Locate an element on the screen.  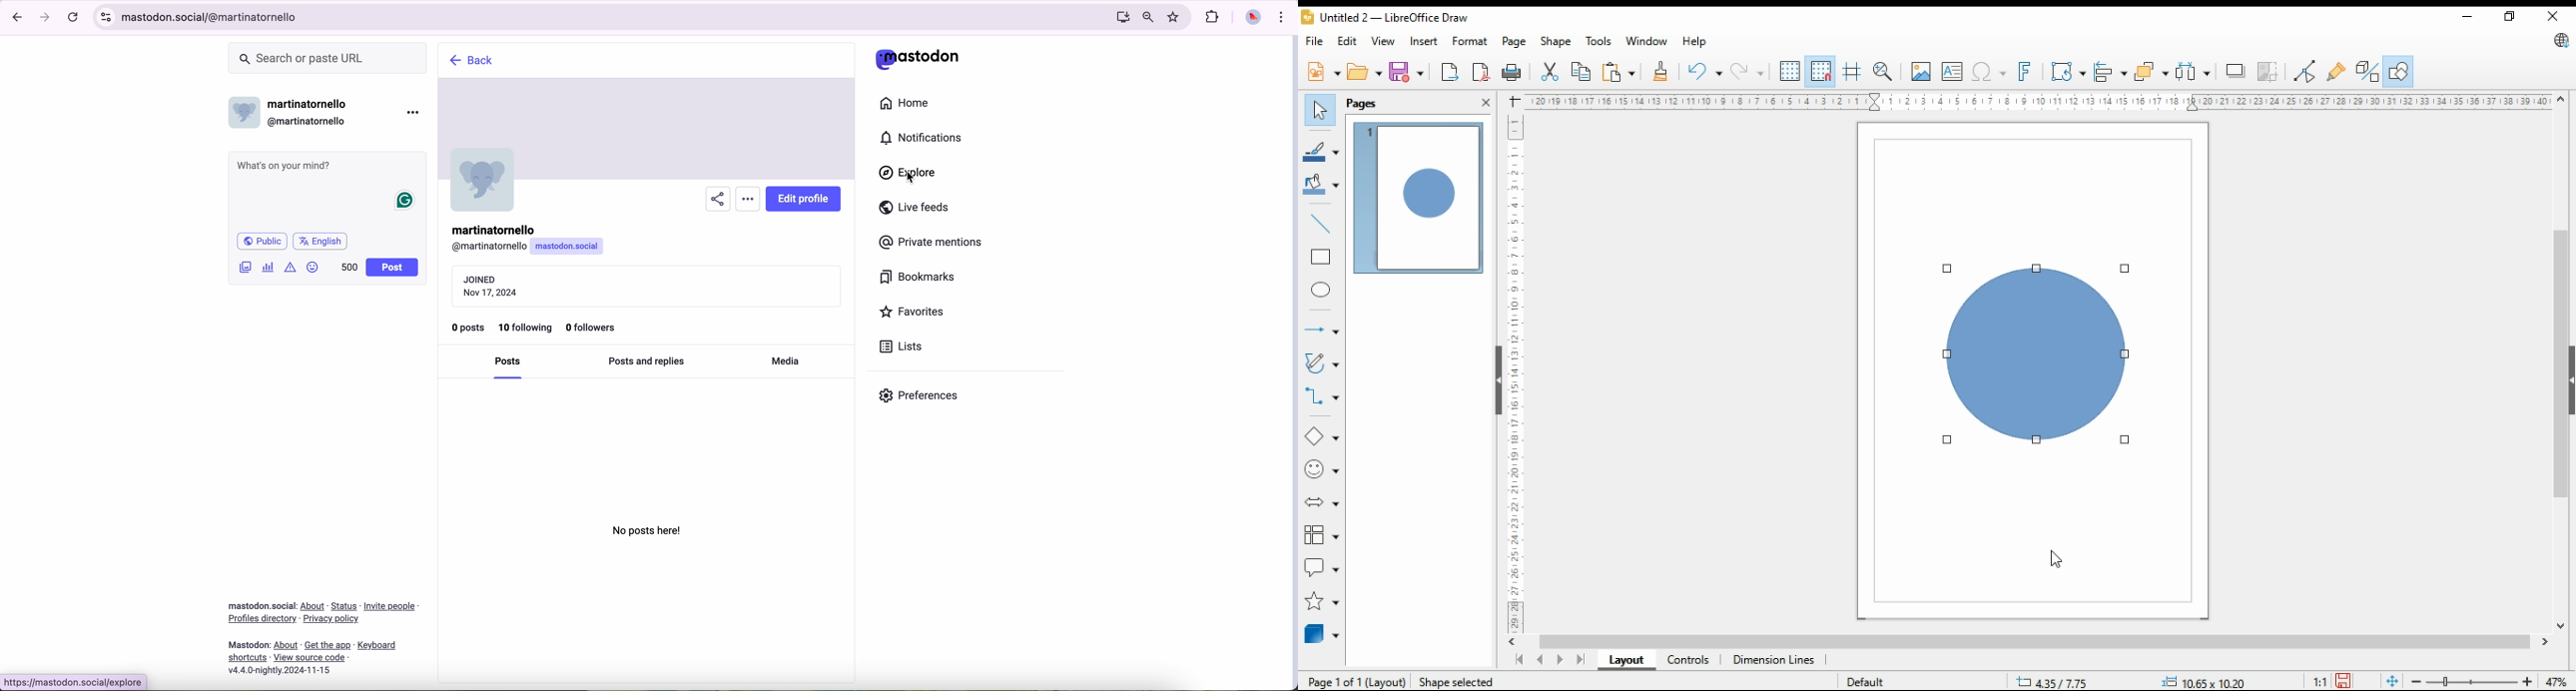
dimension lines is located at coordinates (1774, 659).